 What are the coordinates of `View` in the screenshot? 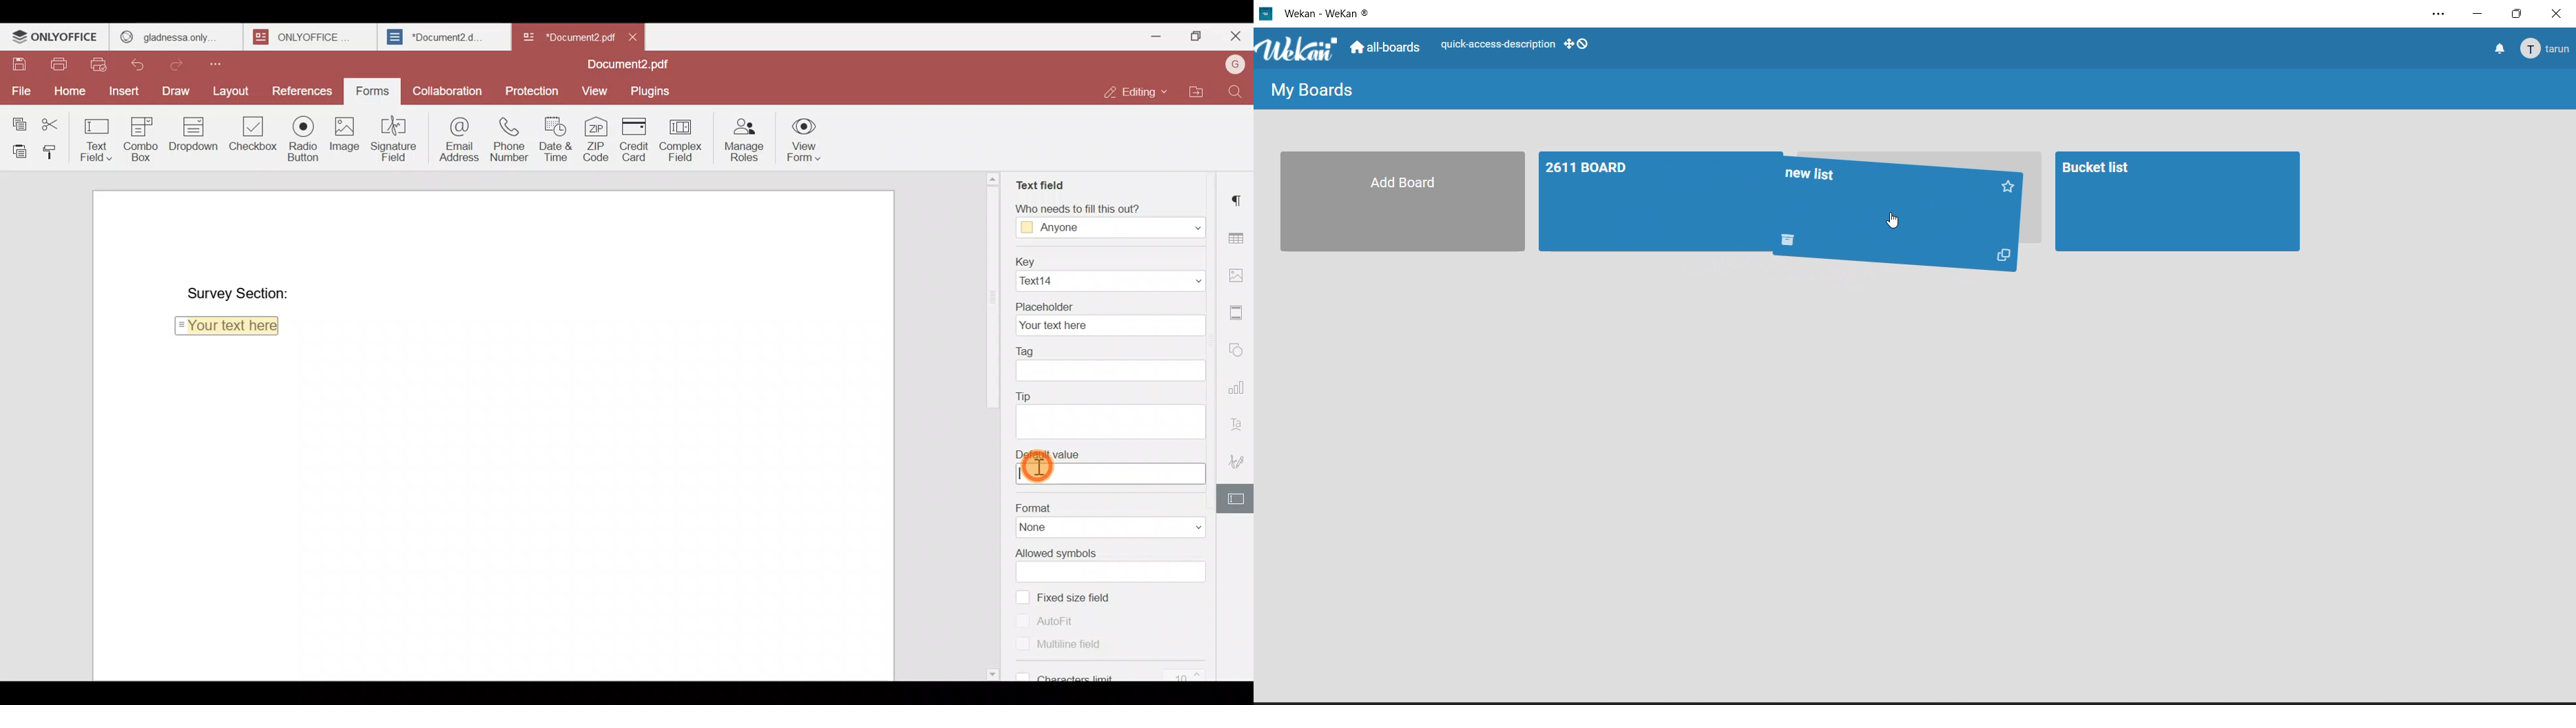 It's located at (592, 89).